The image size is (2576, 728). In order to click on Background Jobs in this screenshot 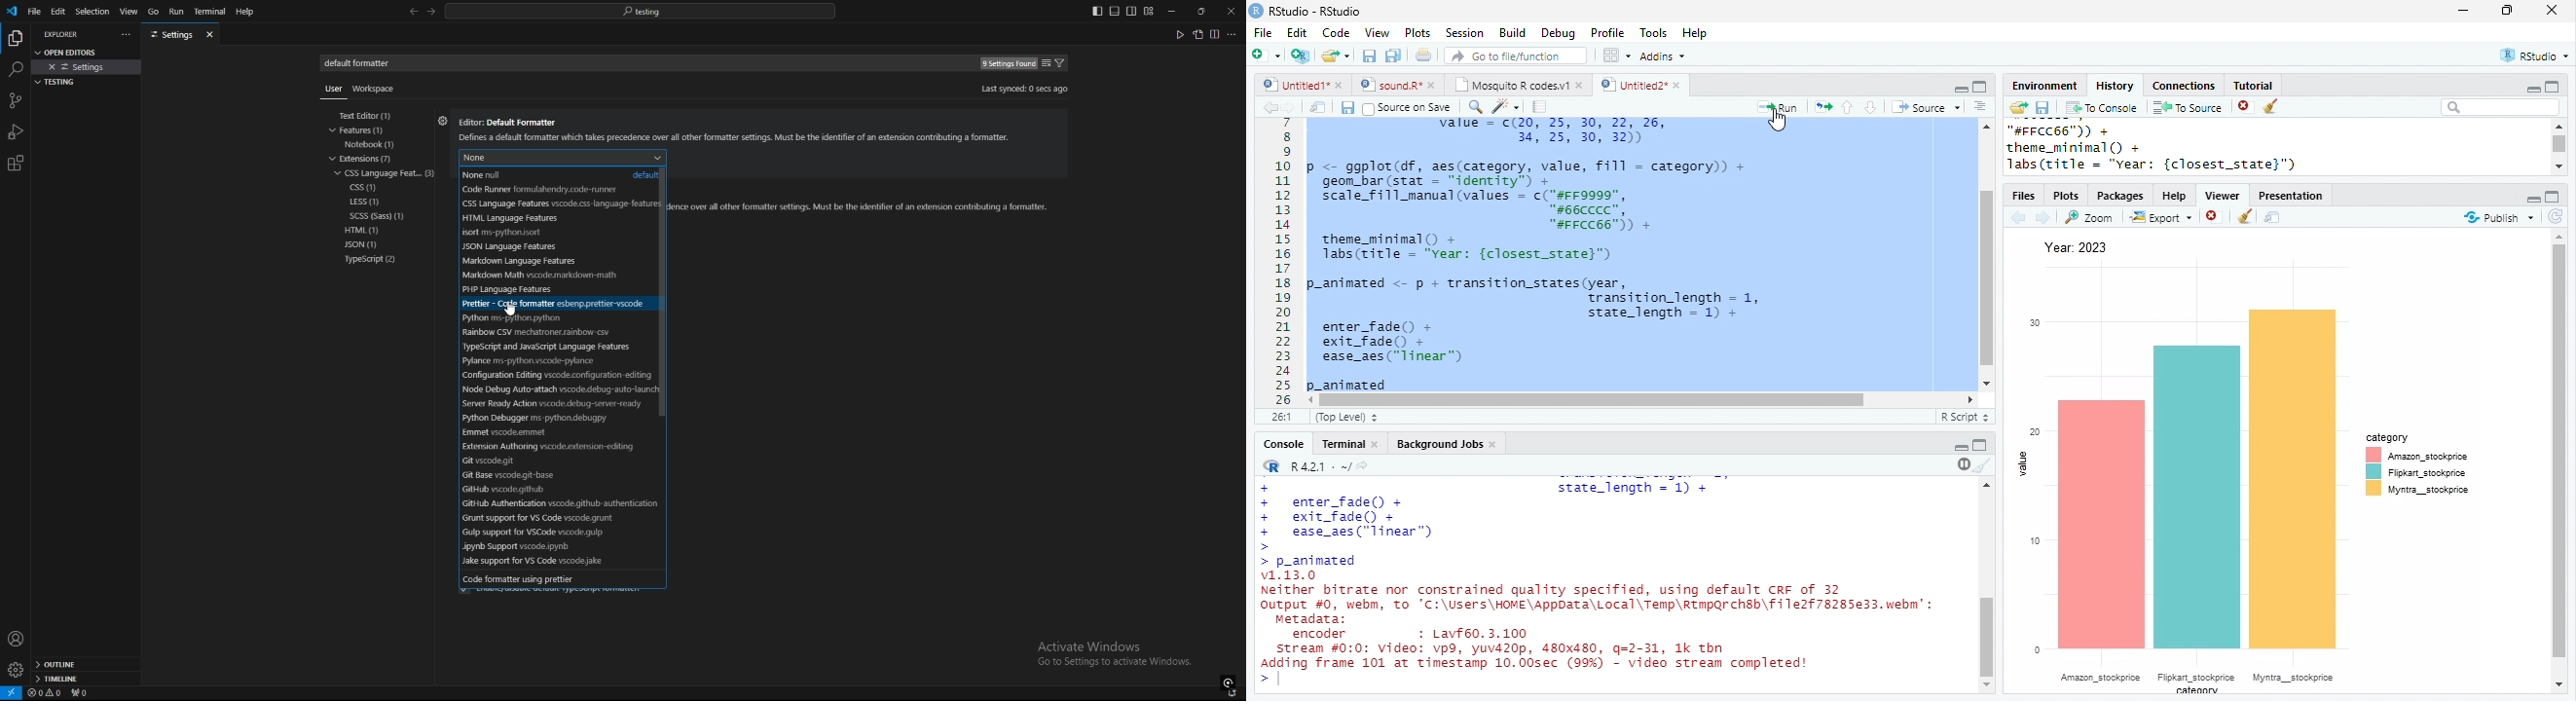, I will do `click(1439, 444)`.